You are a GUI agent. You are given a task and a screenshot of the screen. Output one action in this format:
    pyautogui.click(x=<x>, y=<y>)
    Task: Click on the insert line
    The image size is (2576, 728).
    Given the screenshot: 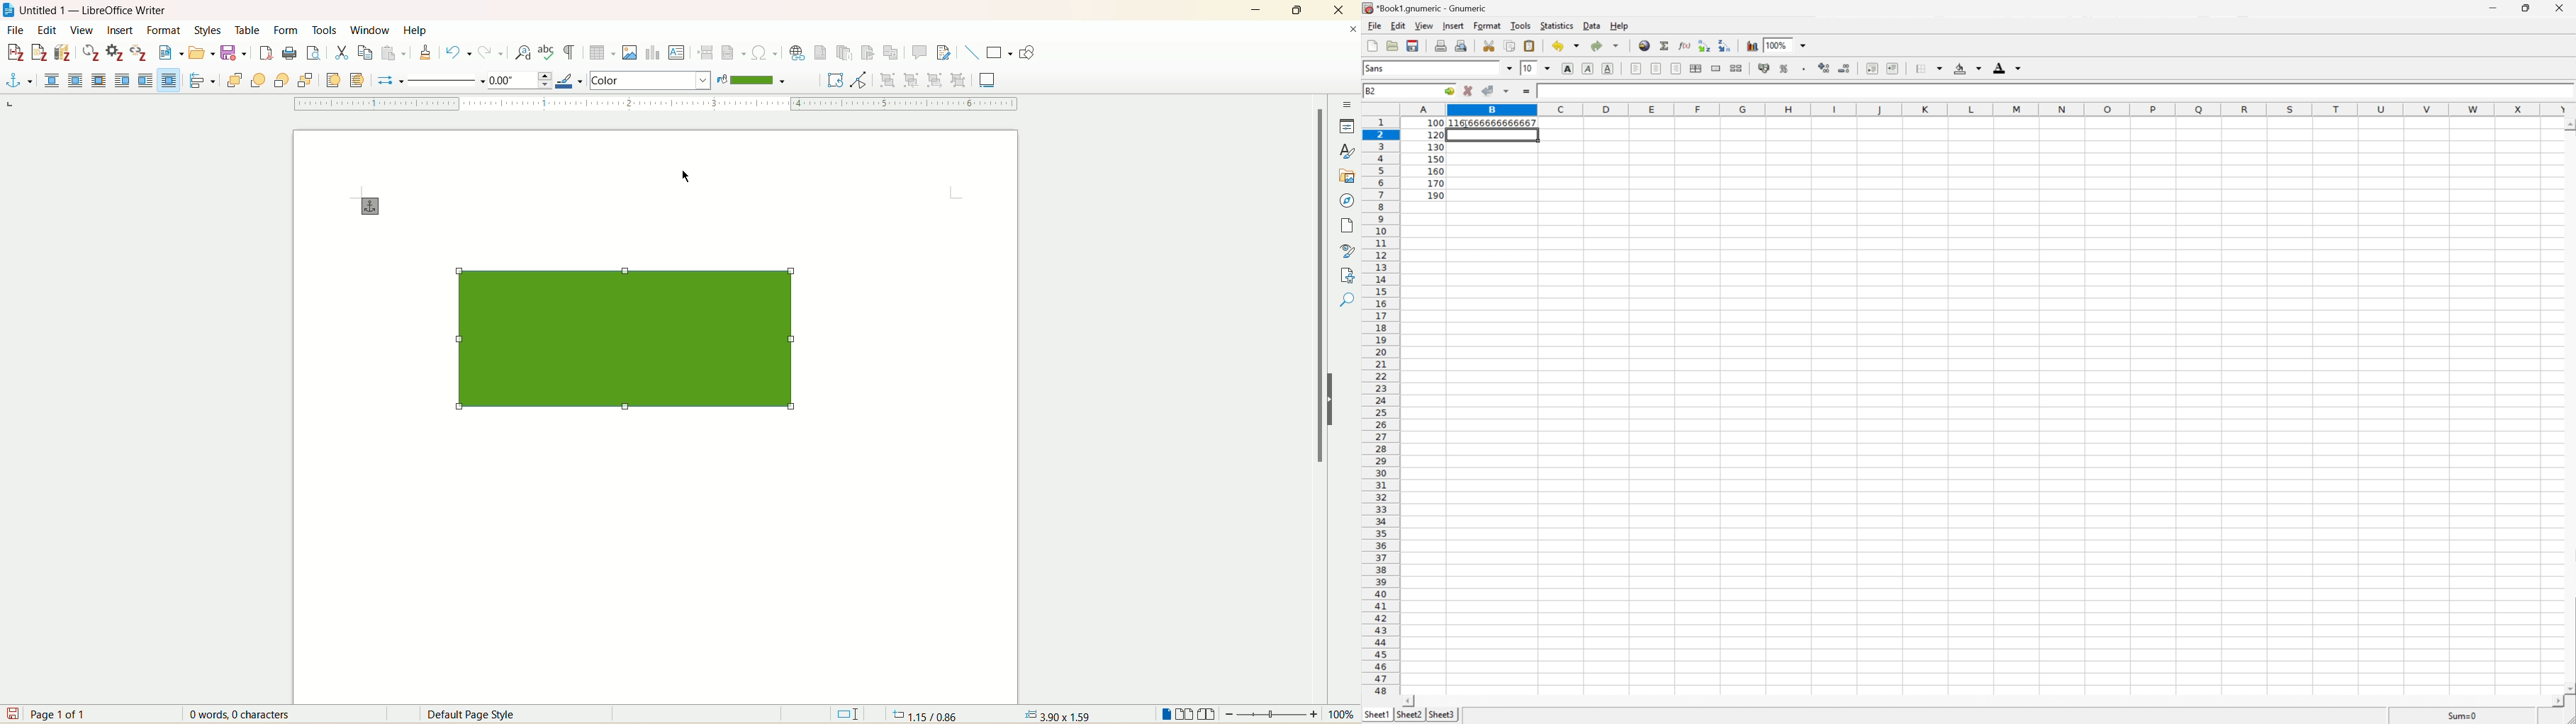 What is the action you would take?
    pyautogui.click(x=970, y=52)
    